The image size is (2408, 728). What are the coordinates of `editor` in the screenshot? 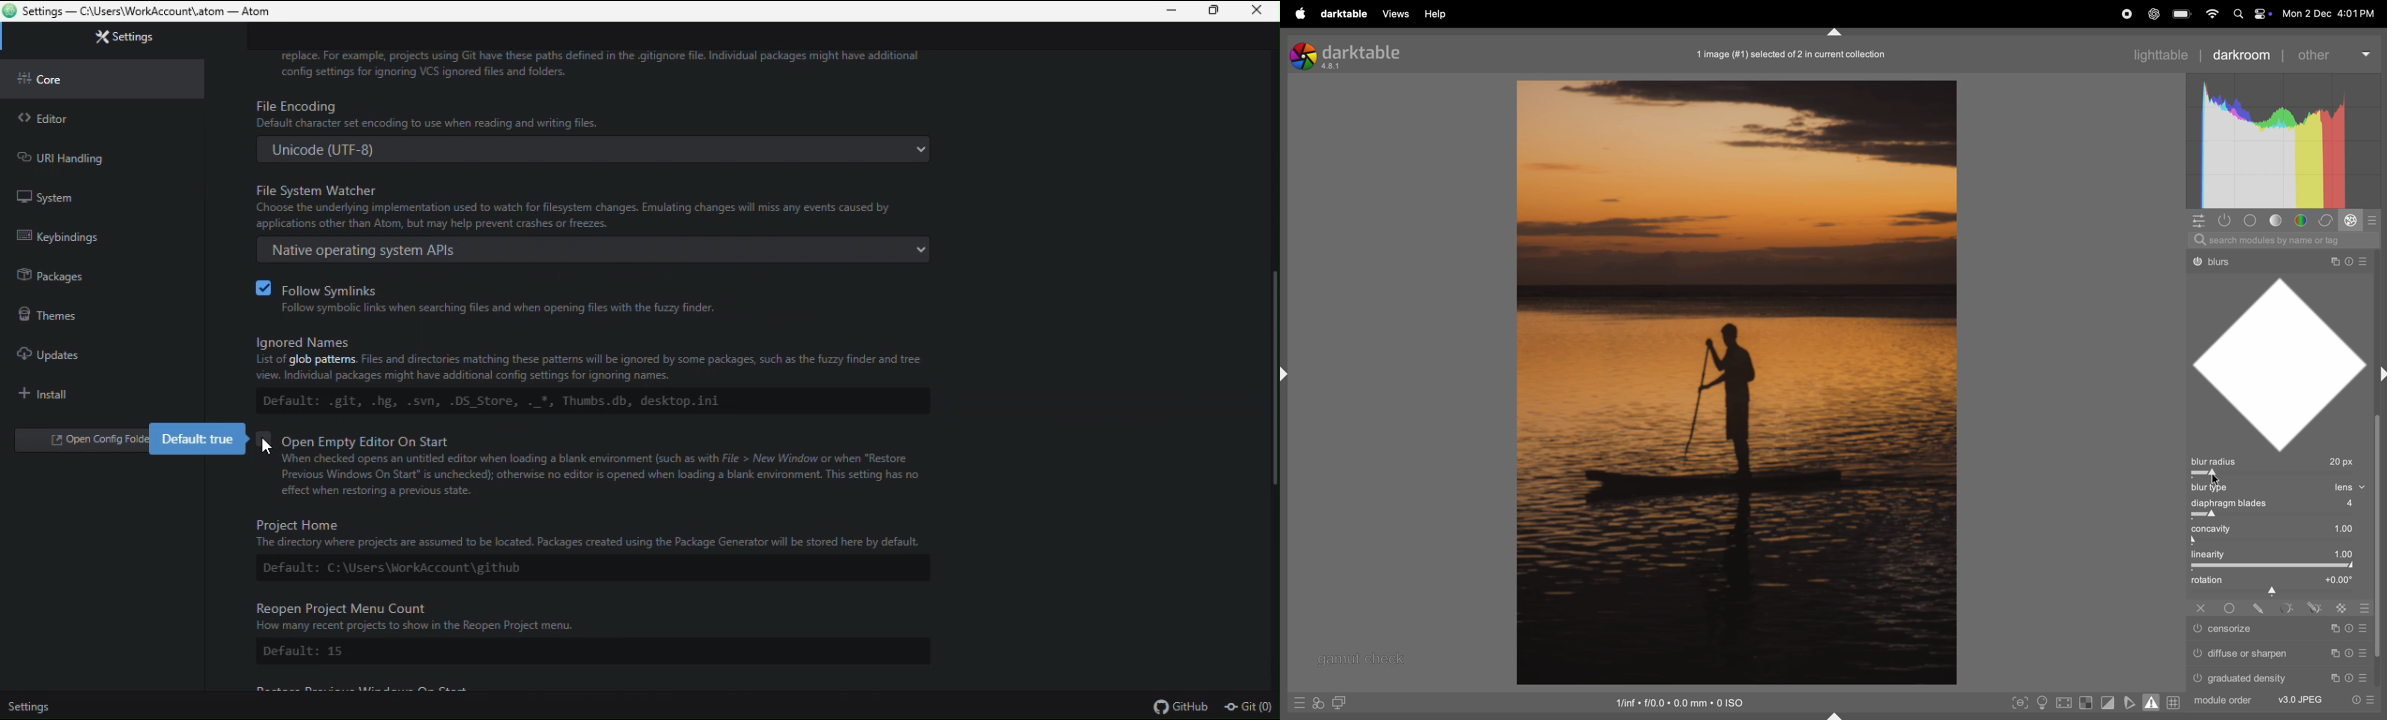 It's located at (76, 122).